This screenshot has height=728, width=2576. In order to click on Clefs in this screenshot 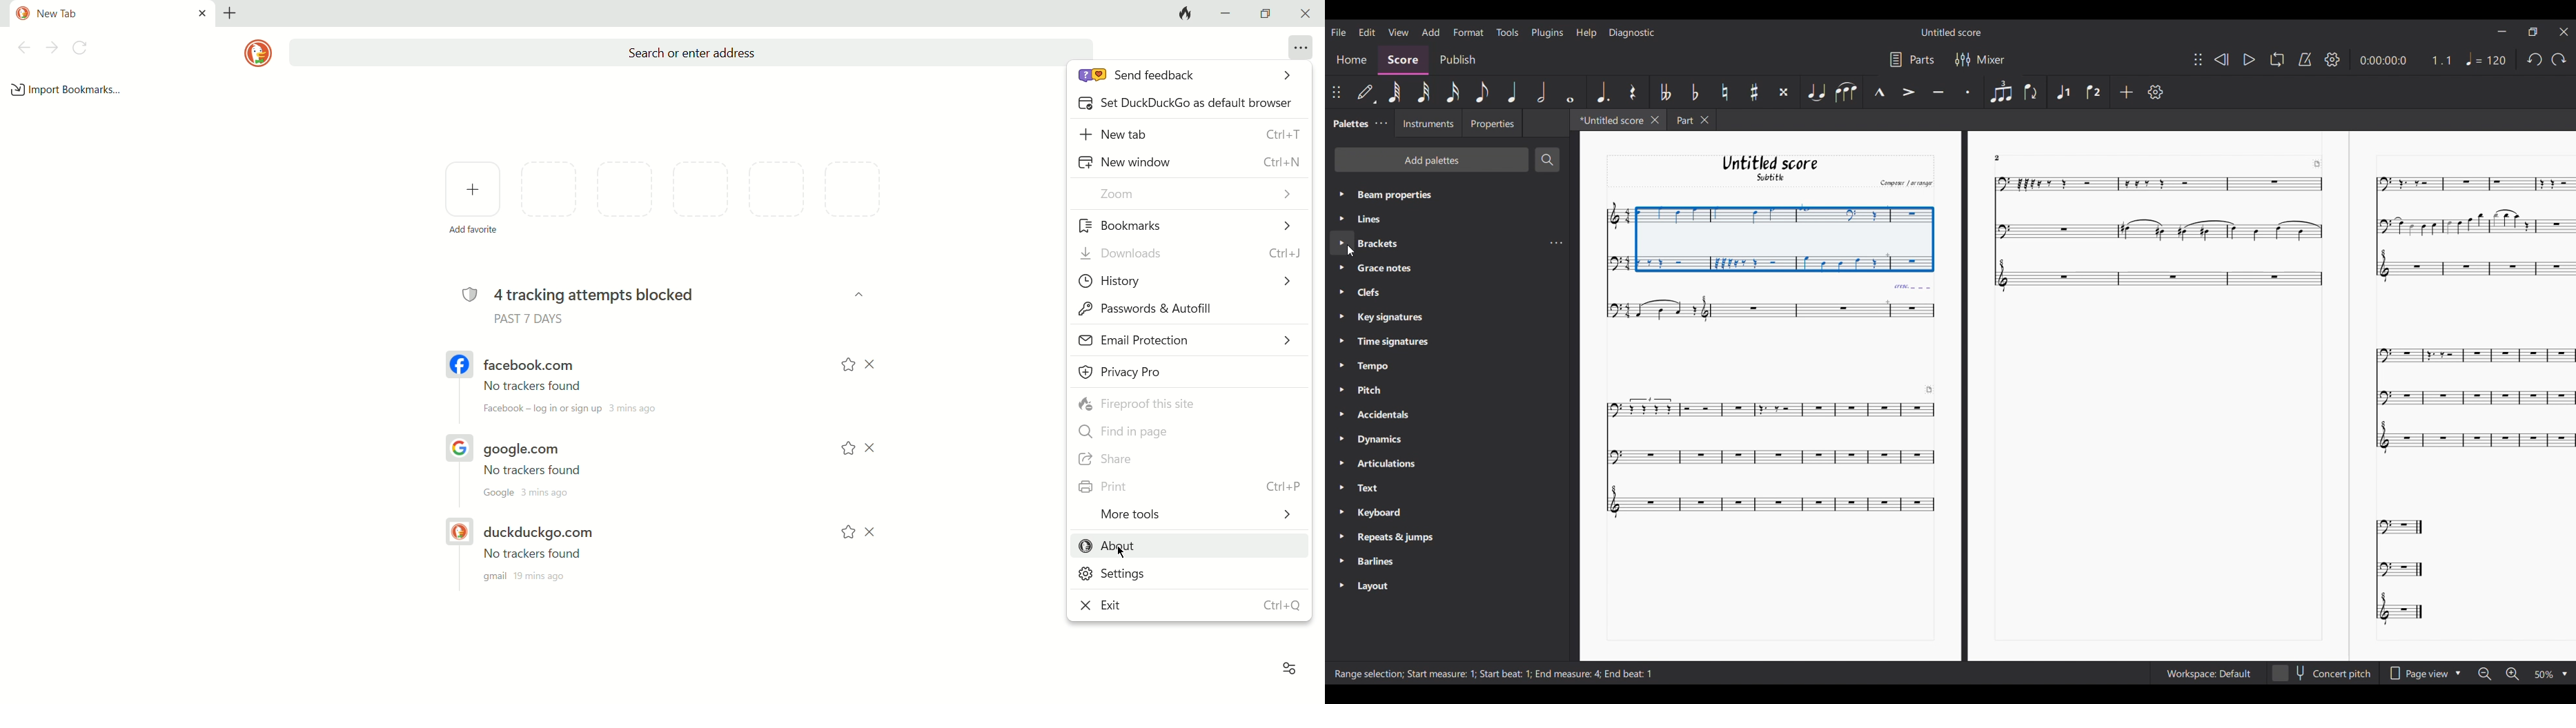, I will do `click(1380, 292)`.